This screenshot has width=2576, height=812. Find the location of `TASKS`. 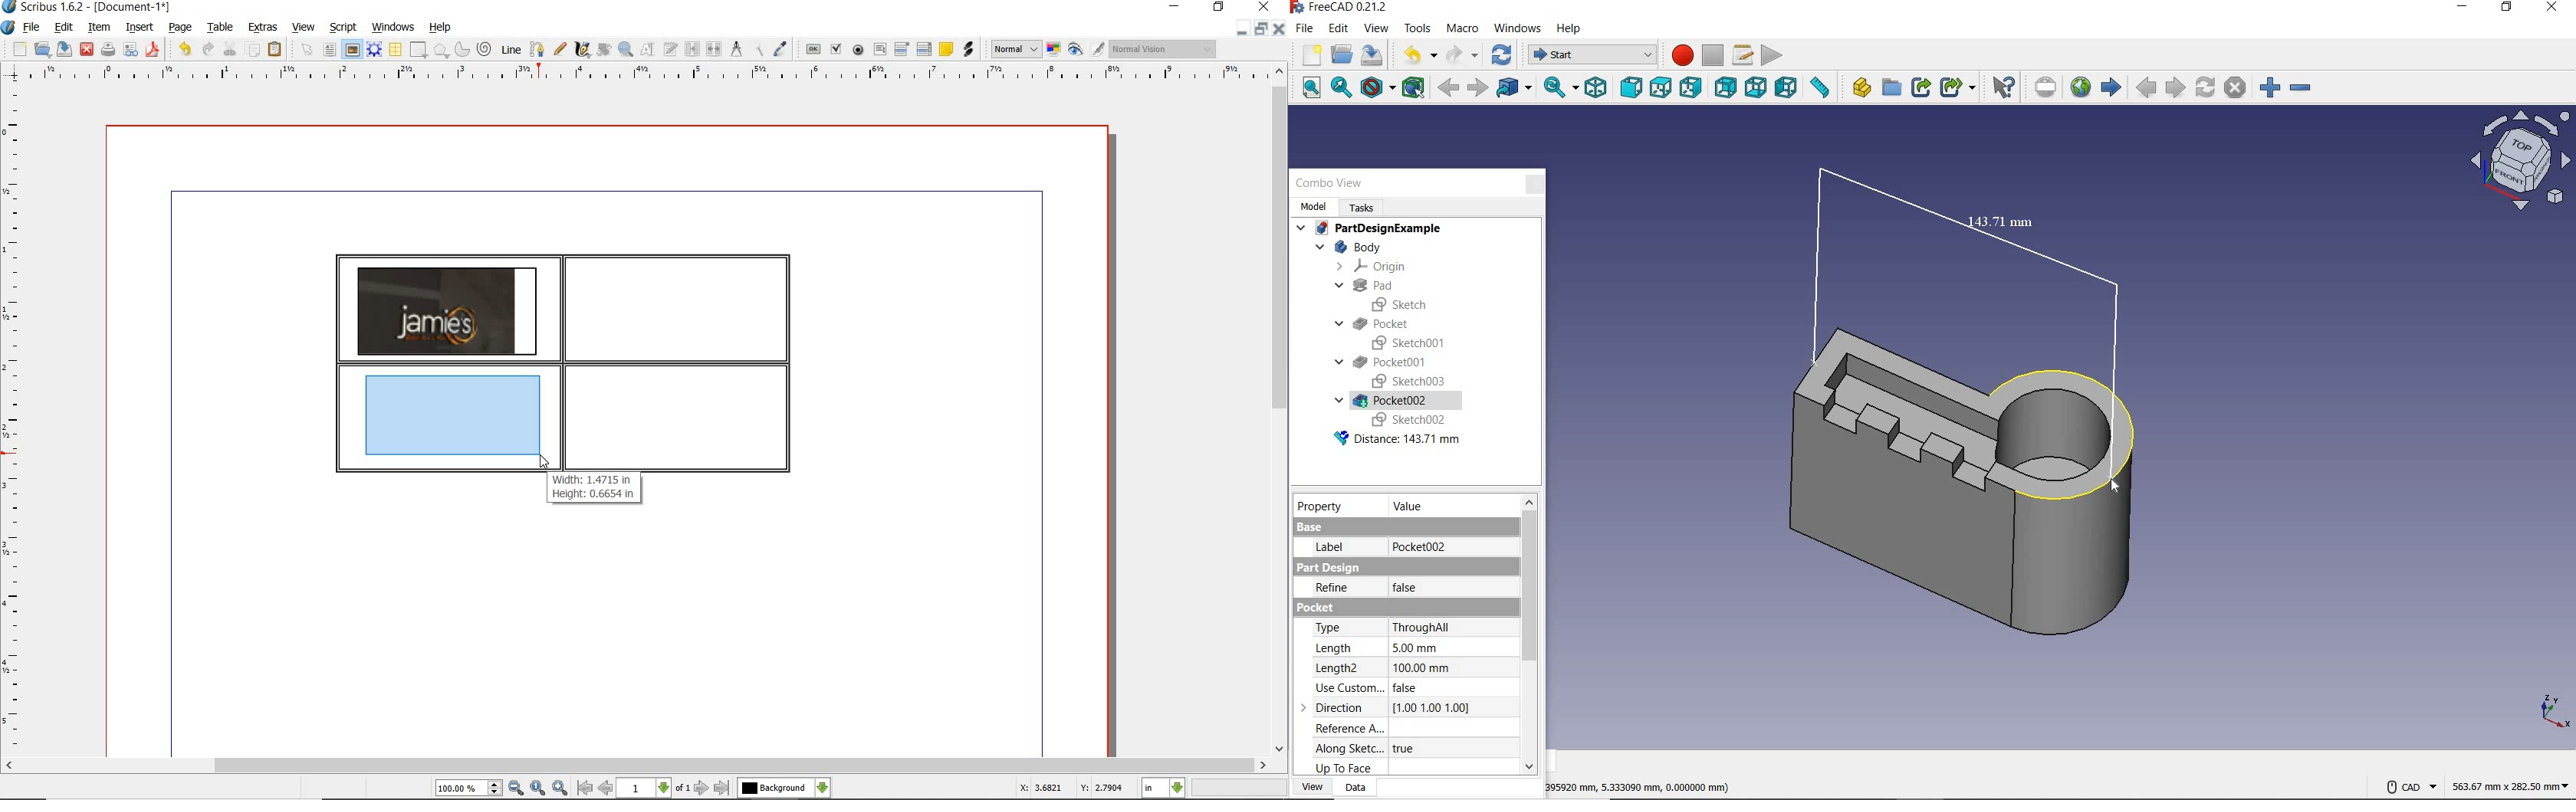

TASKS is located at coordinates (1364, 207).